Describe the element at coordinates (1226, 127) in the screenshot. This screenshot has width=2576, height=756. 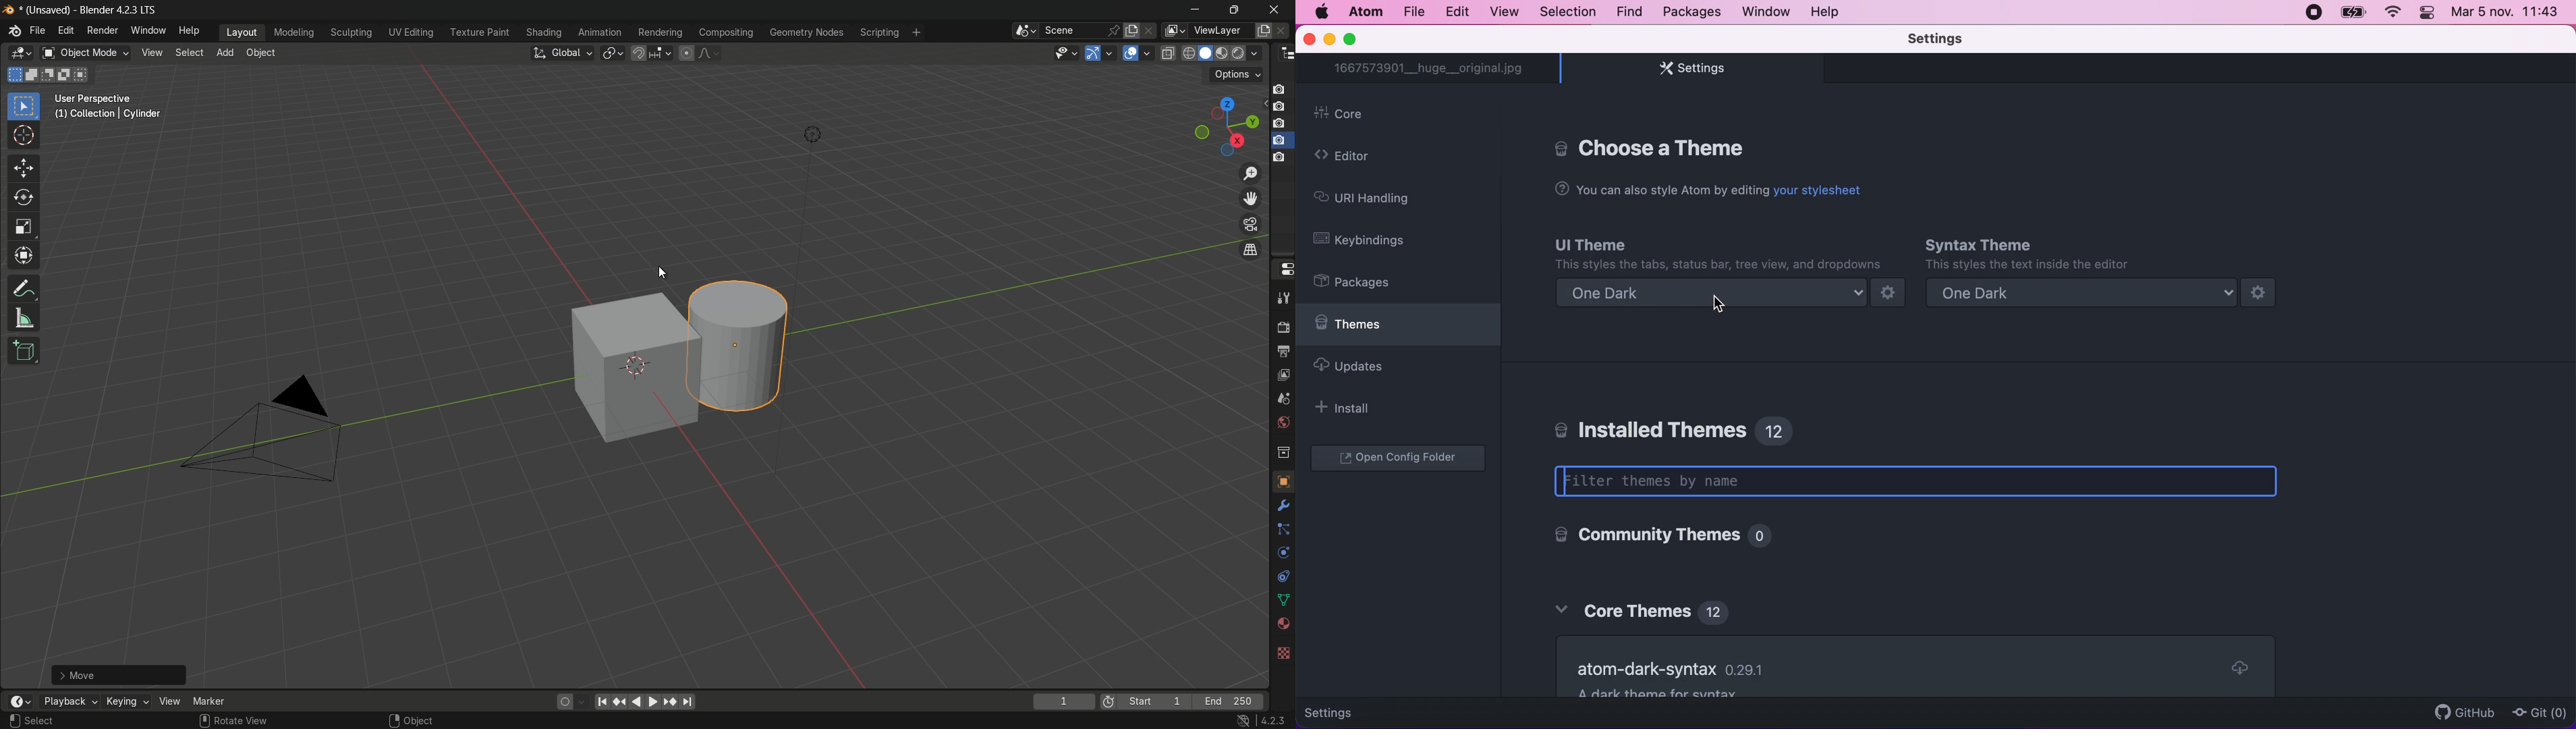
I see `preset viewpoint` at that location.